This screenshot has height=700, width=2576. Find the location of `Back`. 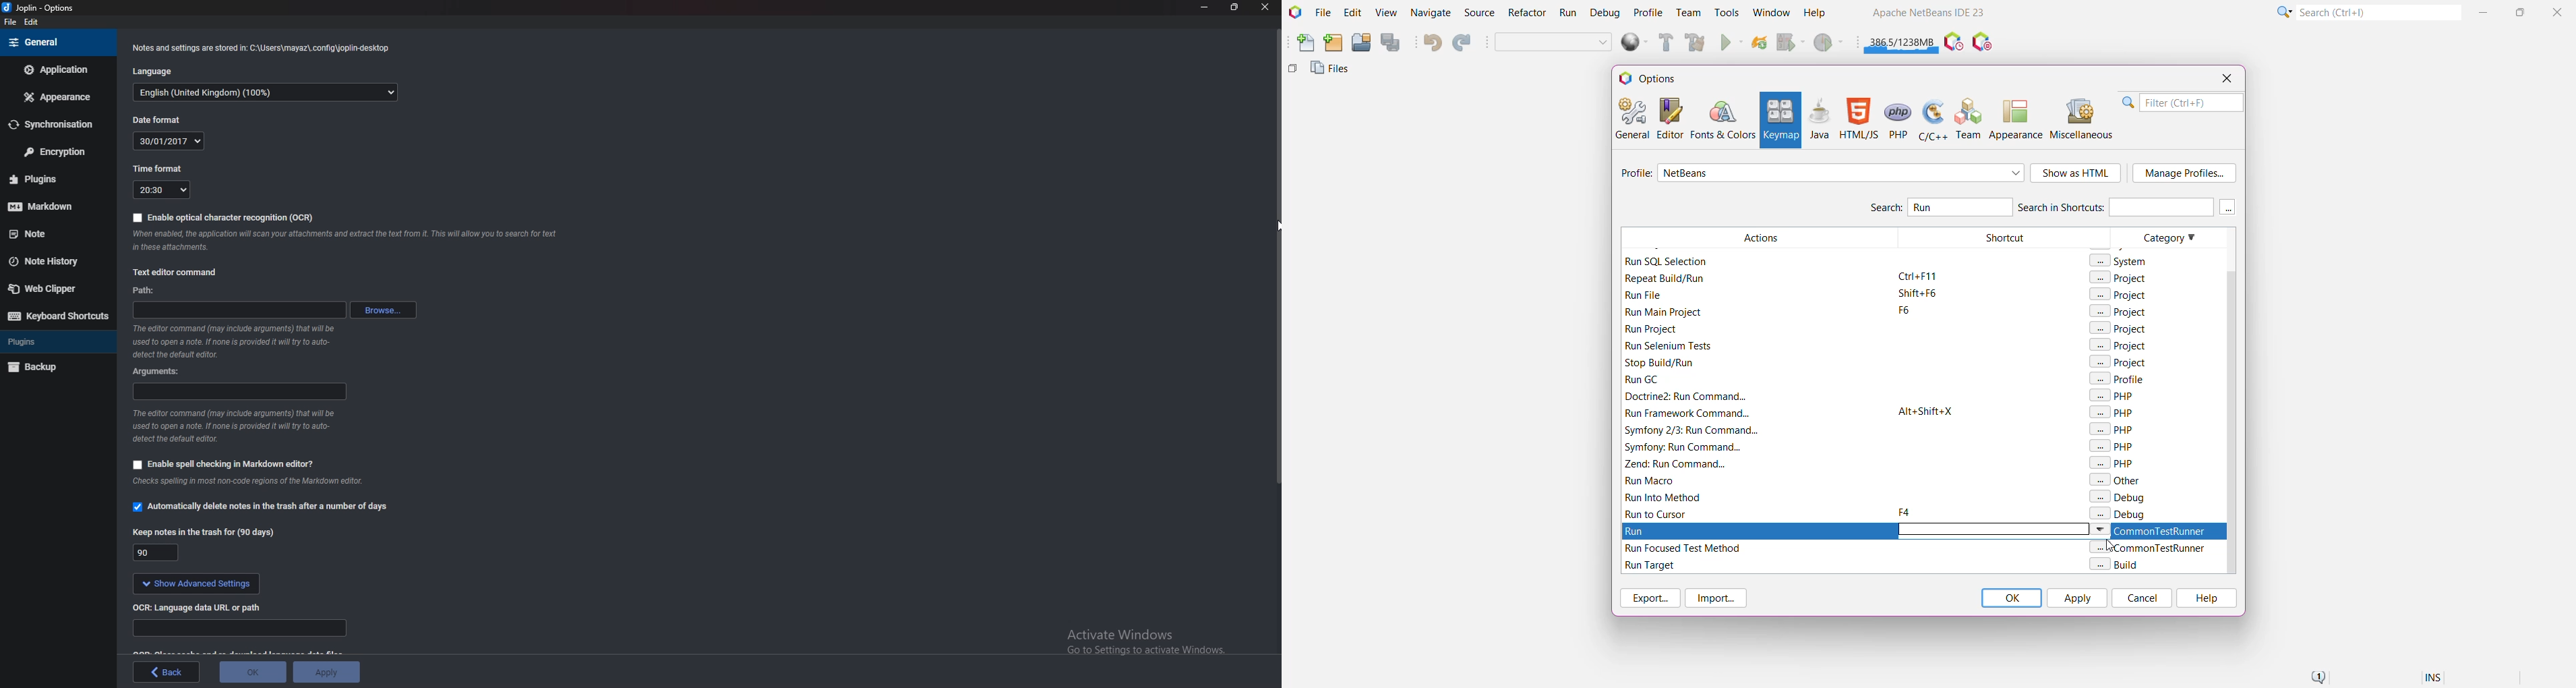

Back is located at coordinates (167, 672).